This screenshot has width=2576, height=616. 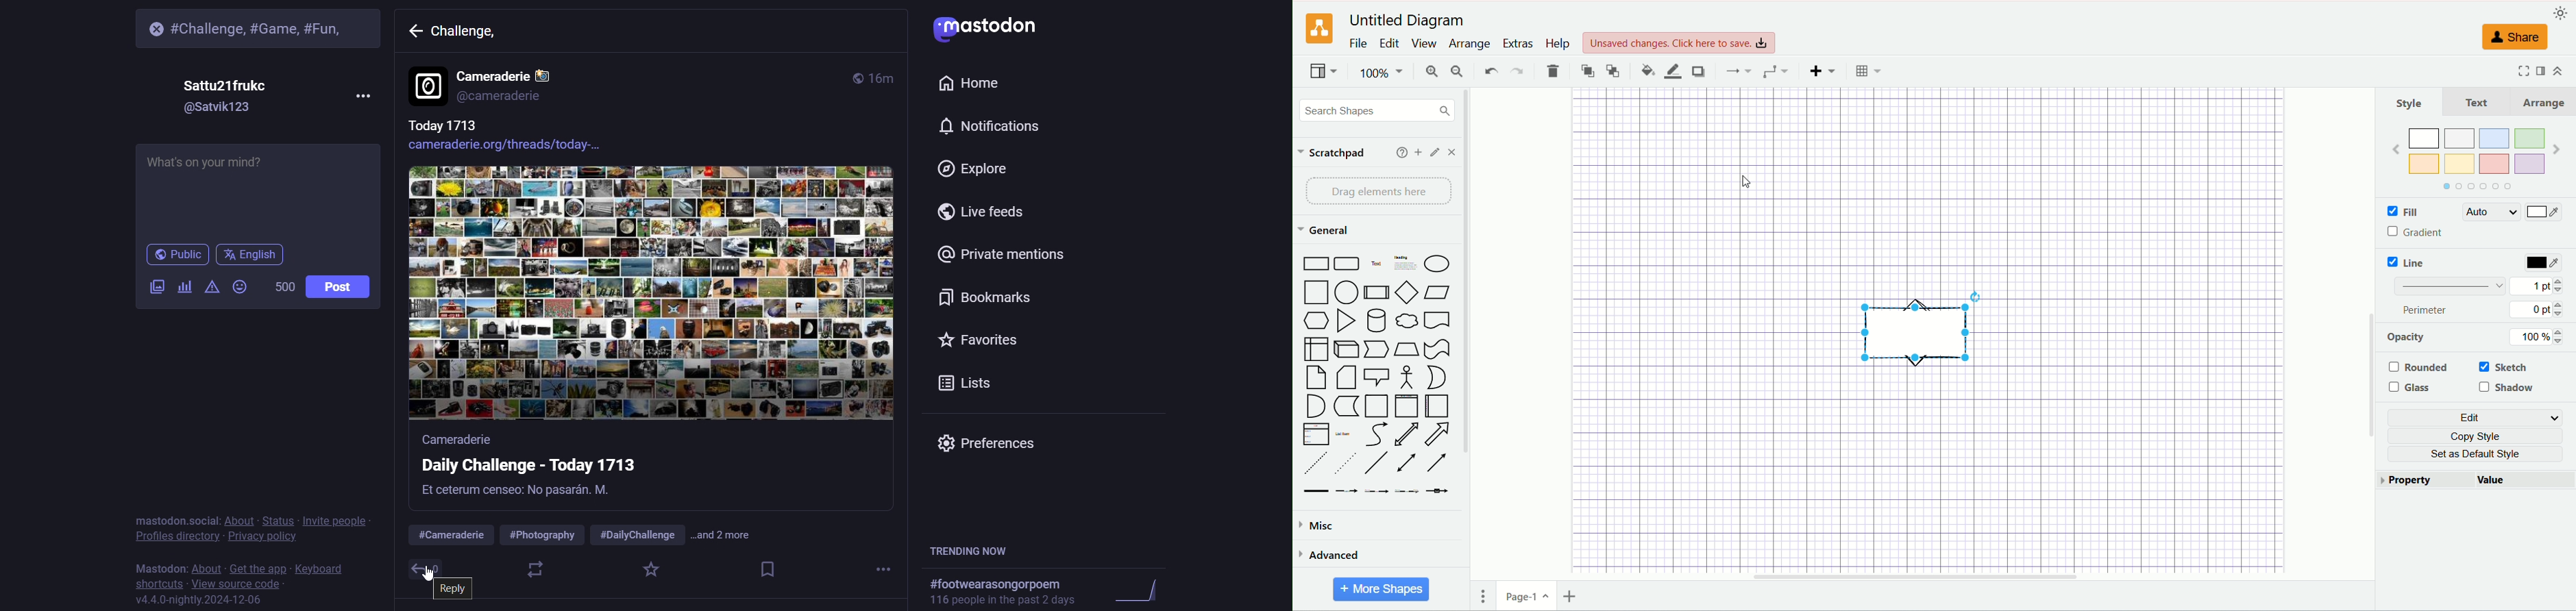 What do you see at coordinates (1406, 349) in the screenshot?
I see `trapeziod` at bounding box center [1406, 349].